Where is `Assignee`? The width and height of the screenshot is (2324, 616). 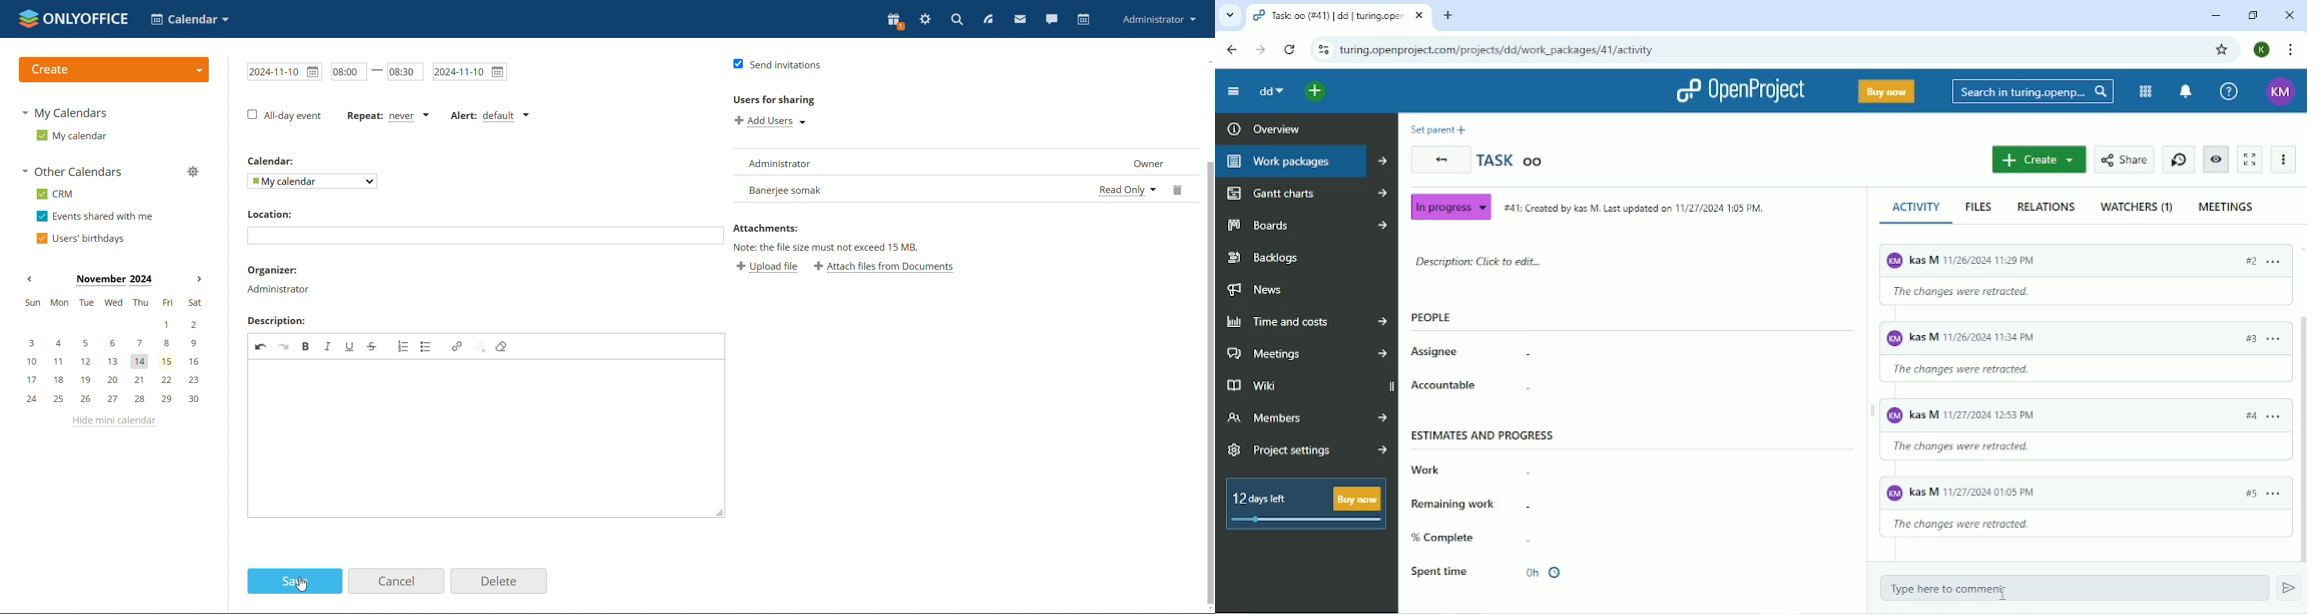
Assignee is located at coordinates (1470, 353).